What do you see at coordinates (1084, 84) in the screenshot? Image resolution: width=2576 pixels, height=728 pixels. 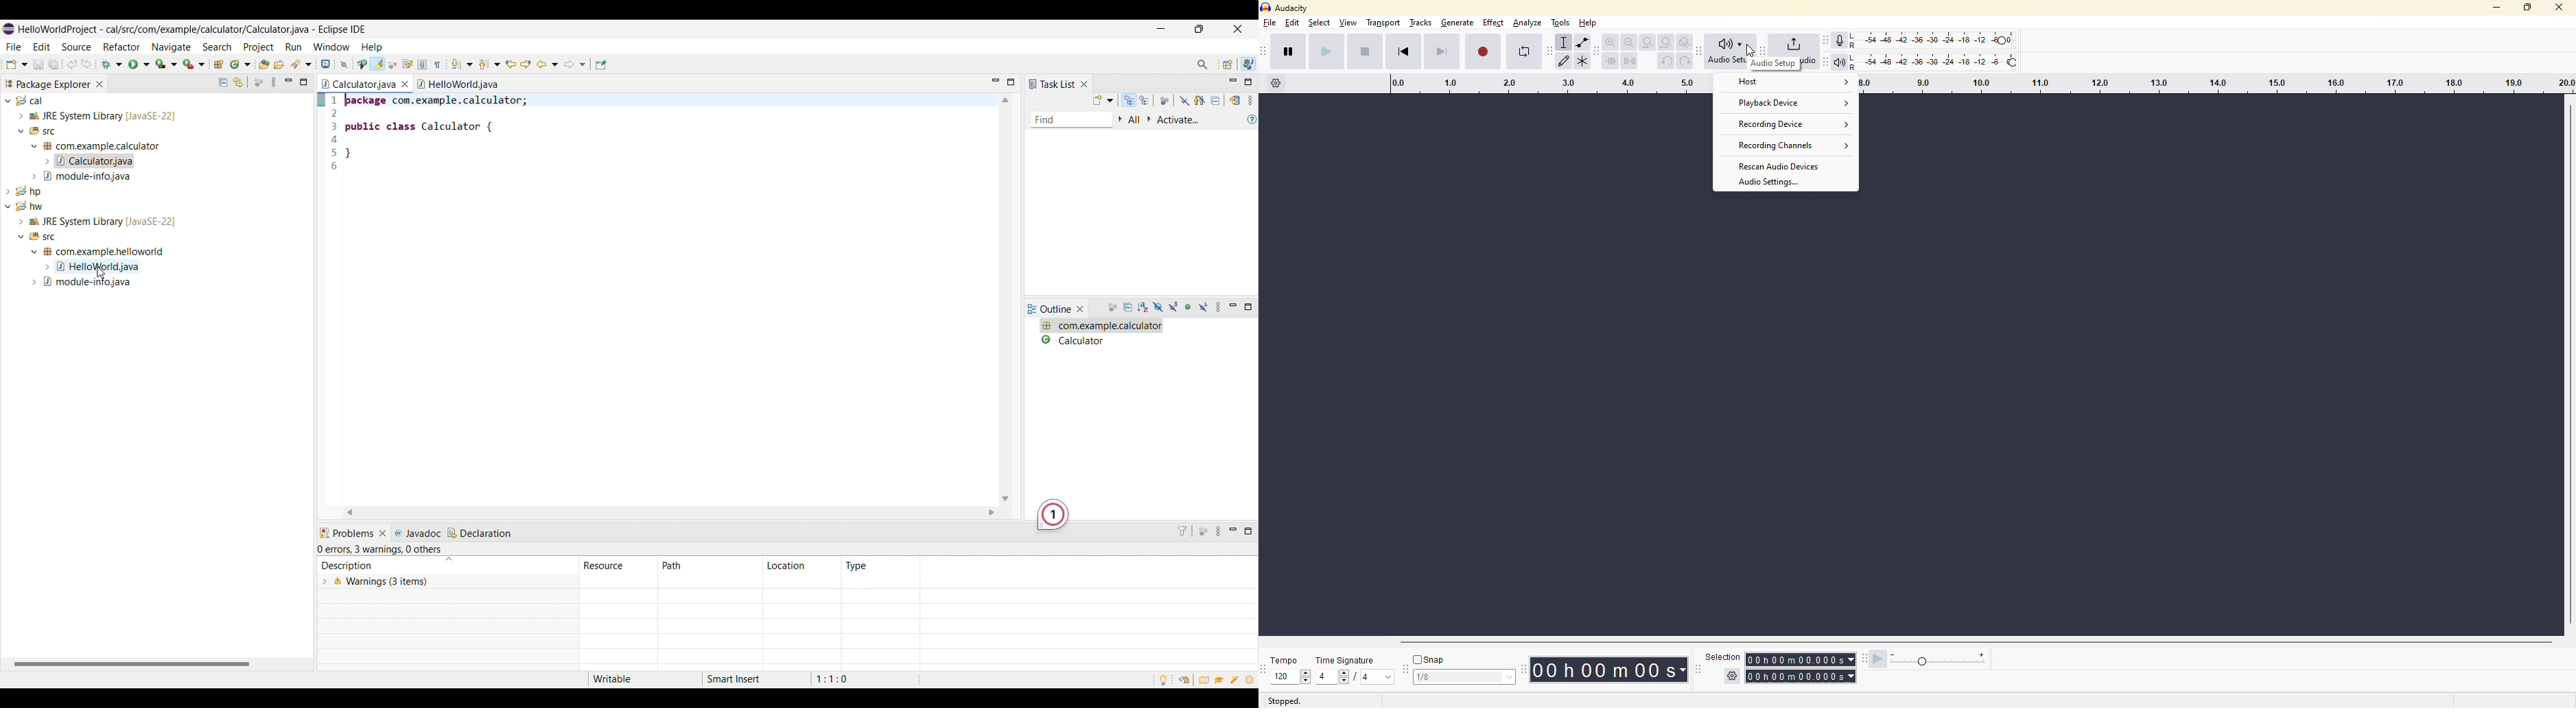 I see `Close` at bounding box center [1084, 84].